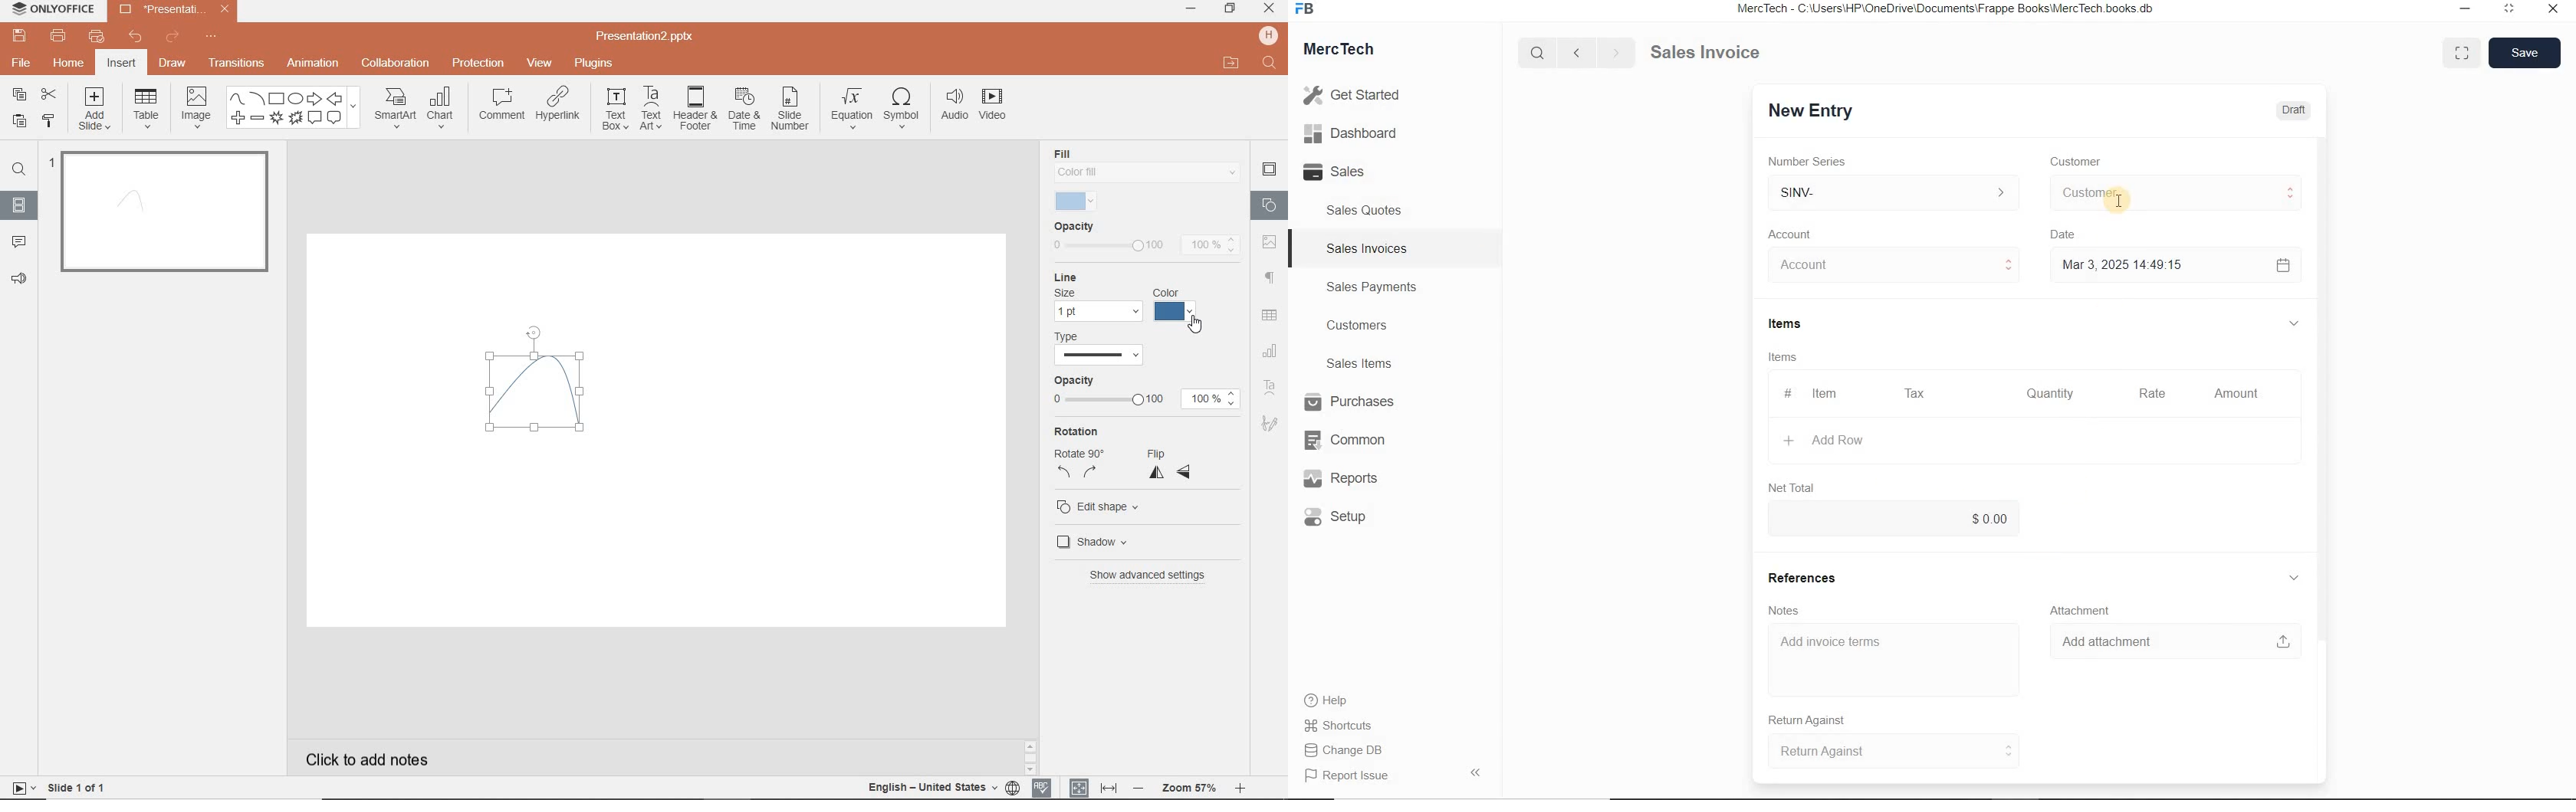 This screenshot has width=2576, height=812. What do you see at coordinates (1579, 53) in the screenshot?
I see `Go back` at bounding box center [1579, 53].